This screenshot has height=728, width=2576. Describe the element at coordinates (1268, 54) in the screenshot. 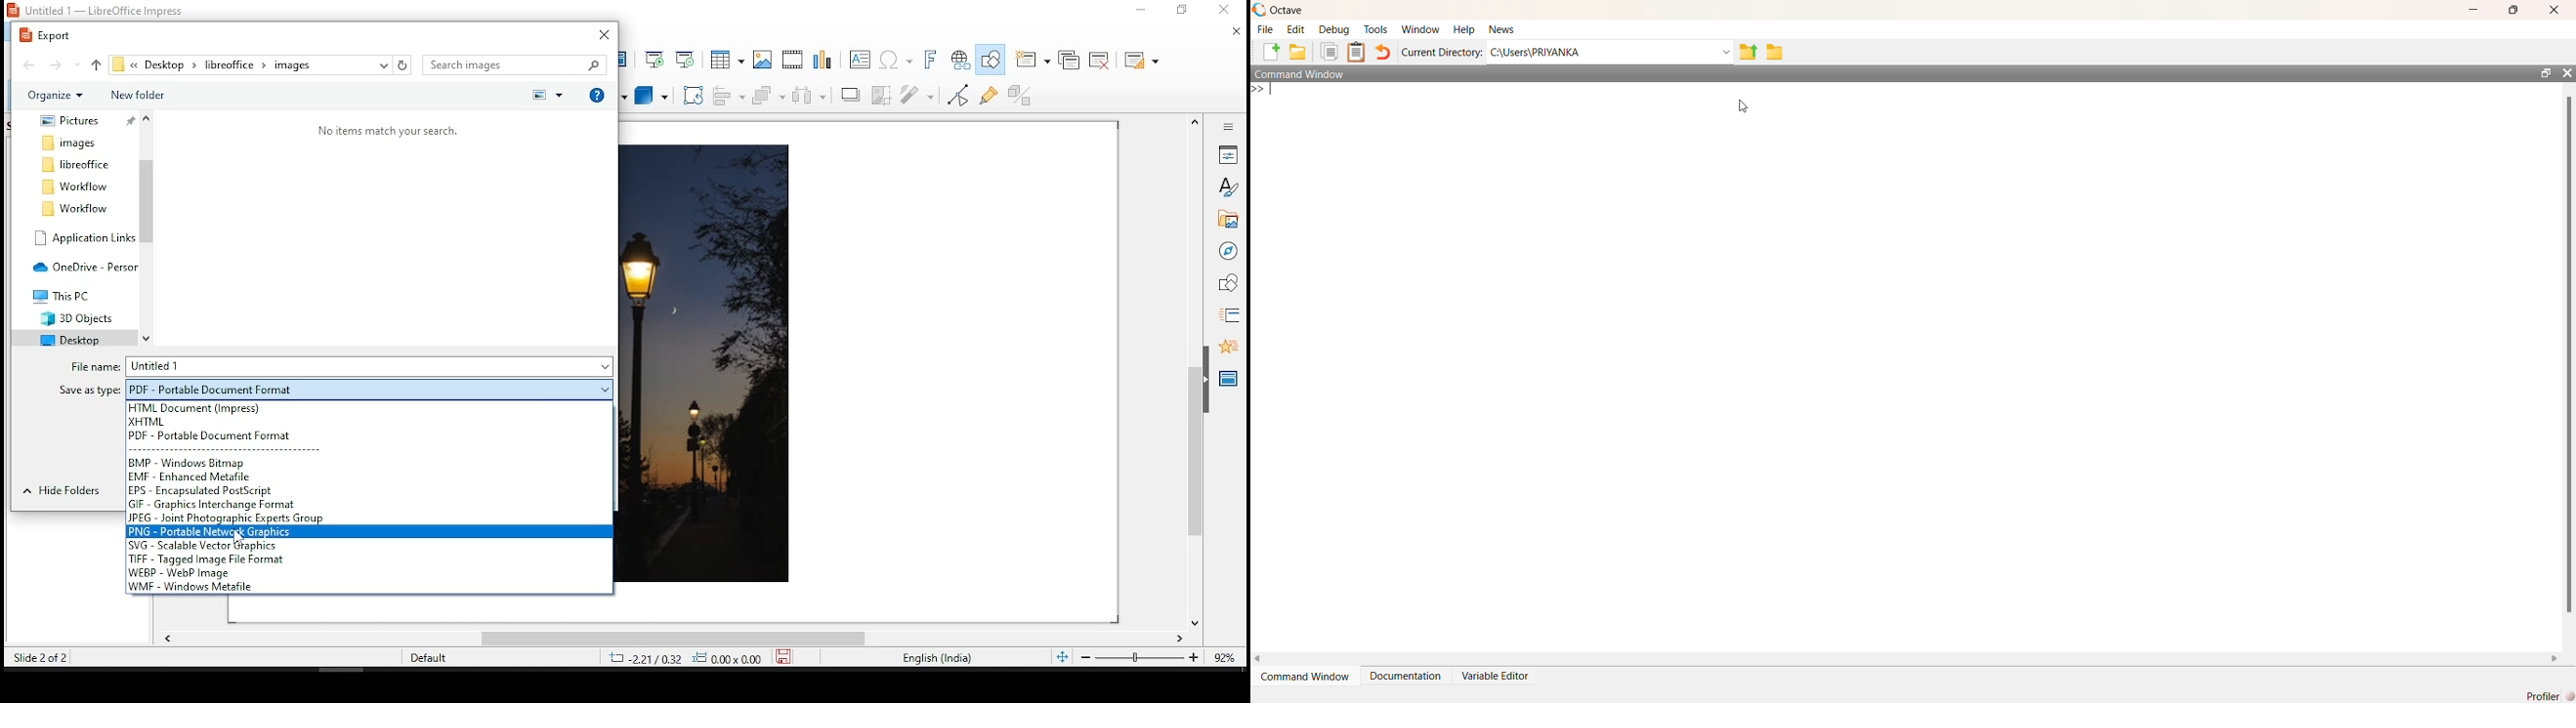

I see `new script` at that location.